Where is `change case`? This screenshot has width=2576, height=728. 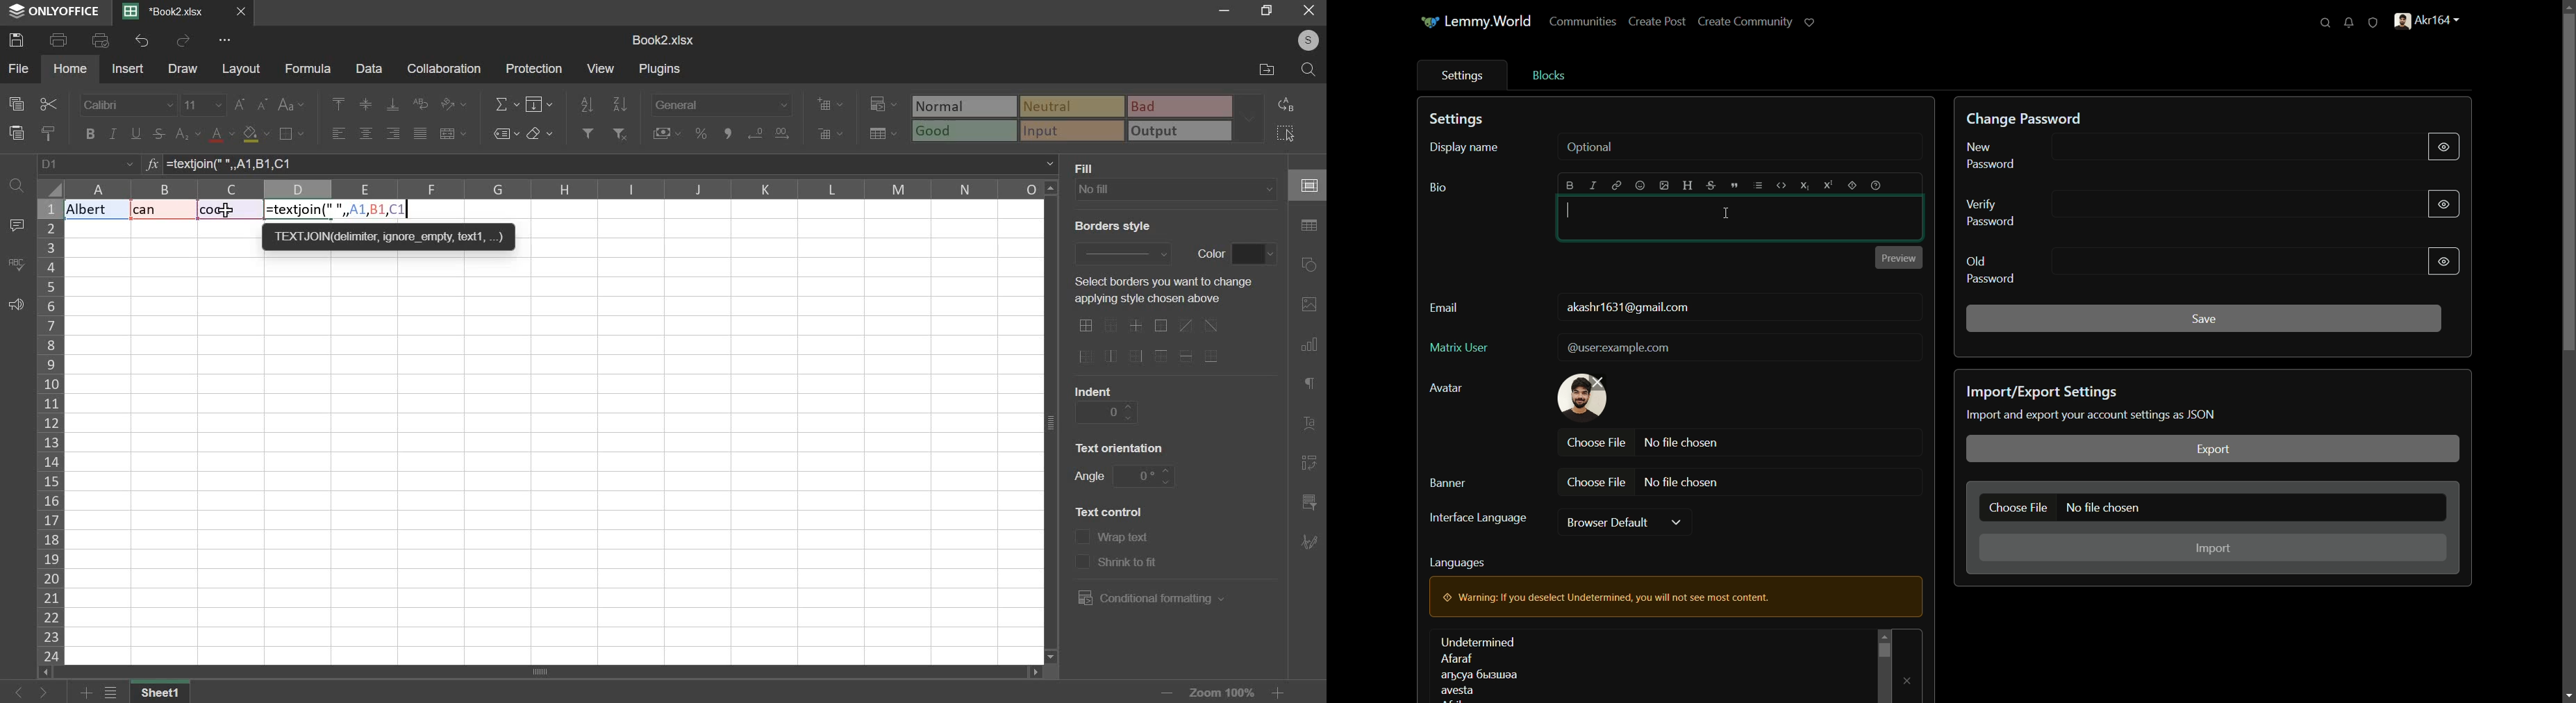
change case is located at coordinates (290, 105).